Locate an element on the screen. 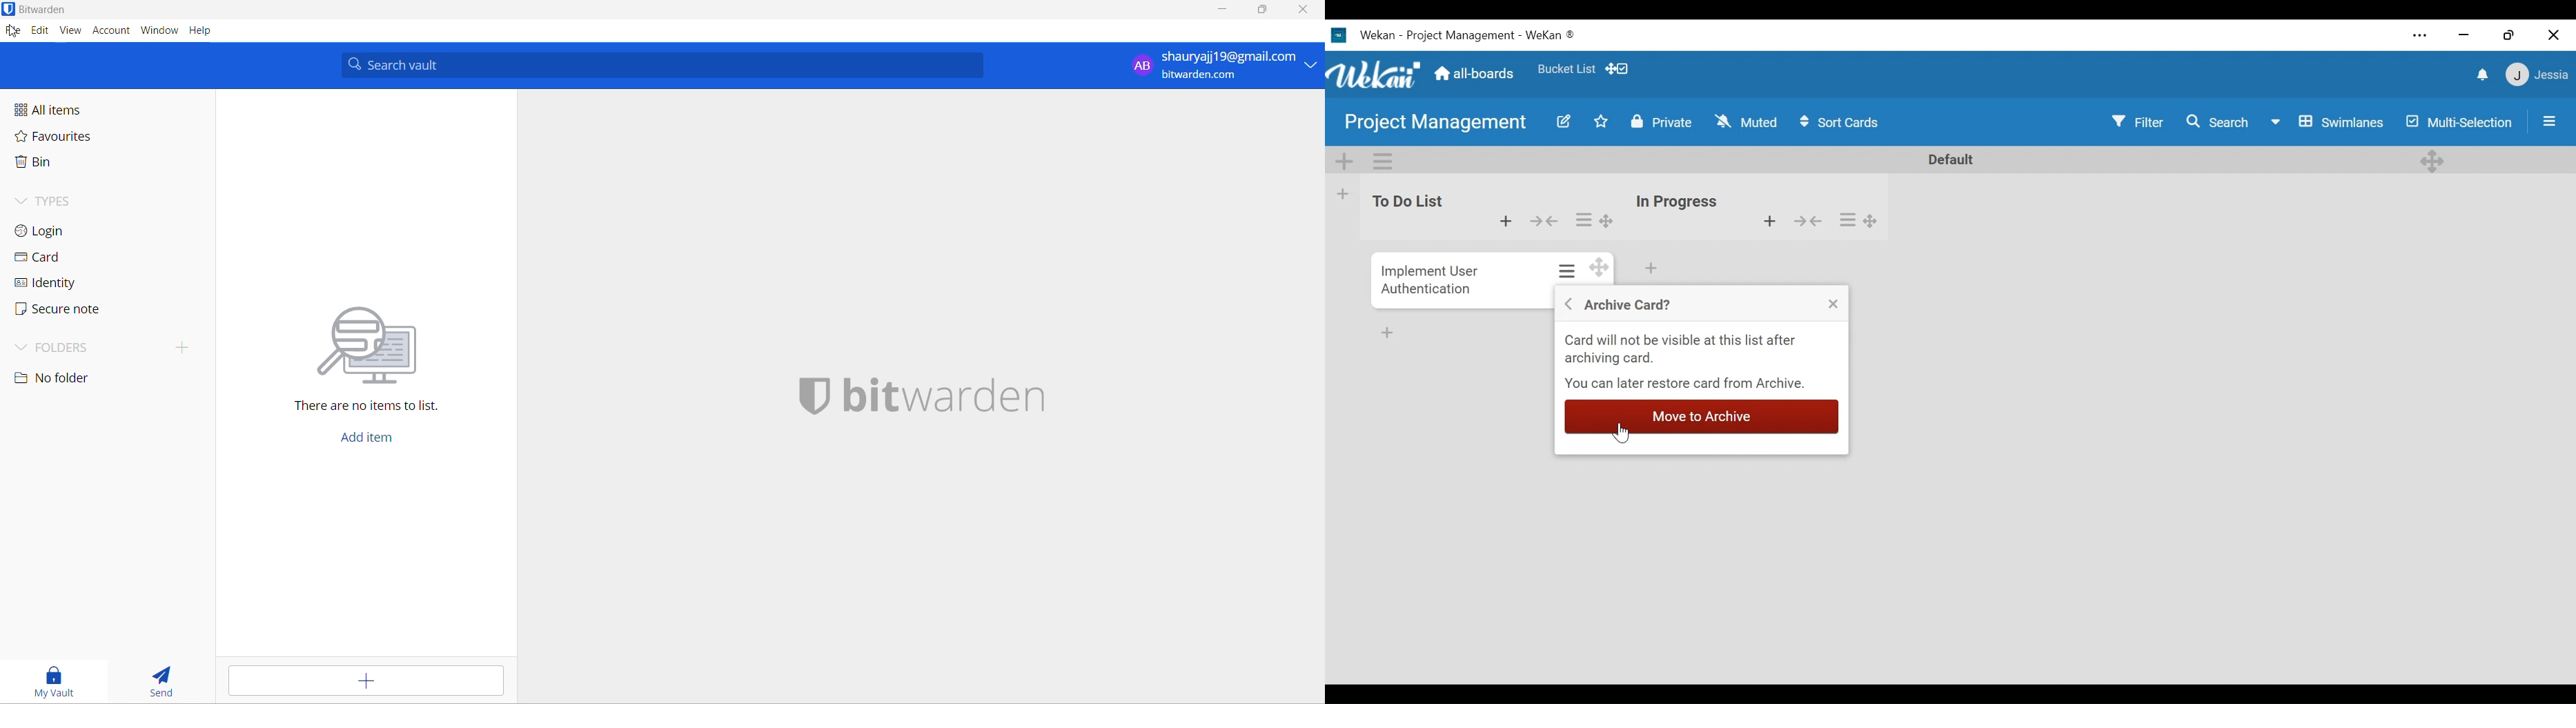 The image size is (2576, 728). minimize is located at coordinates (2463, 37).